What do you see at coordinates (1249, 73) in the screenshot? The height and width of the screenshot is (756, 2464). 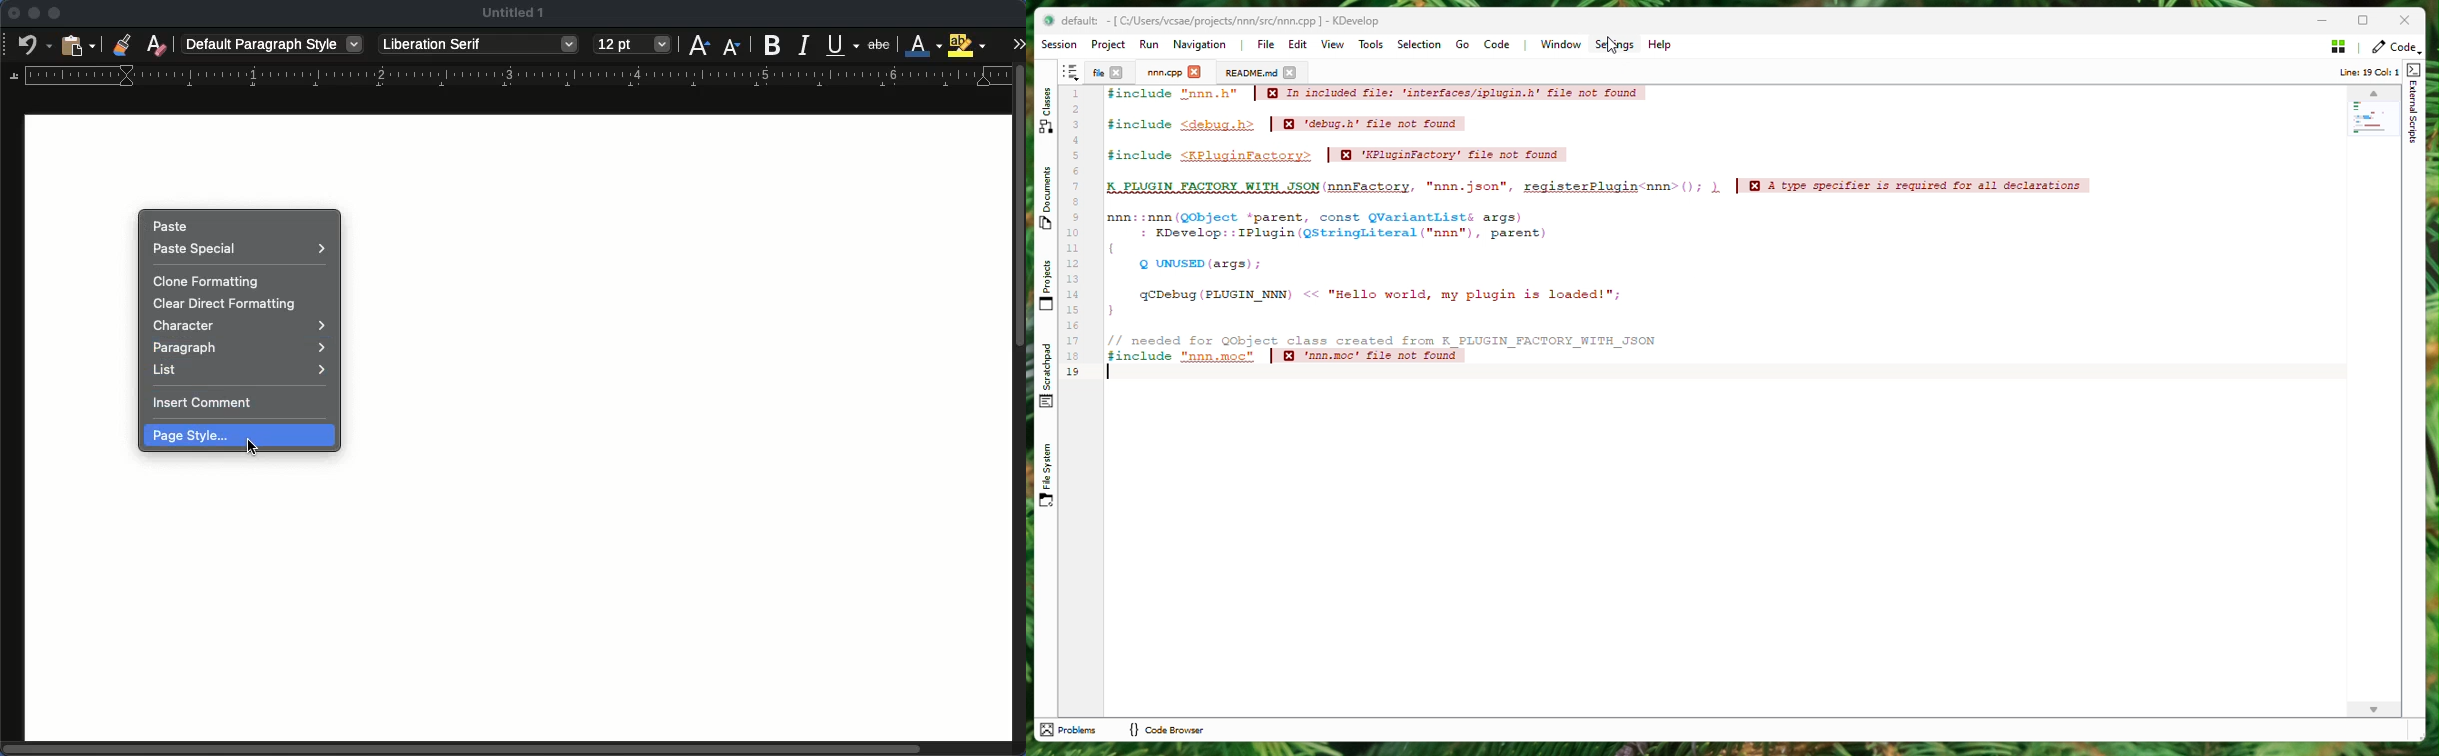 I see `Doc` at bounding box center [1249, 73].